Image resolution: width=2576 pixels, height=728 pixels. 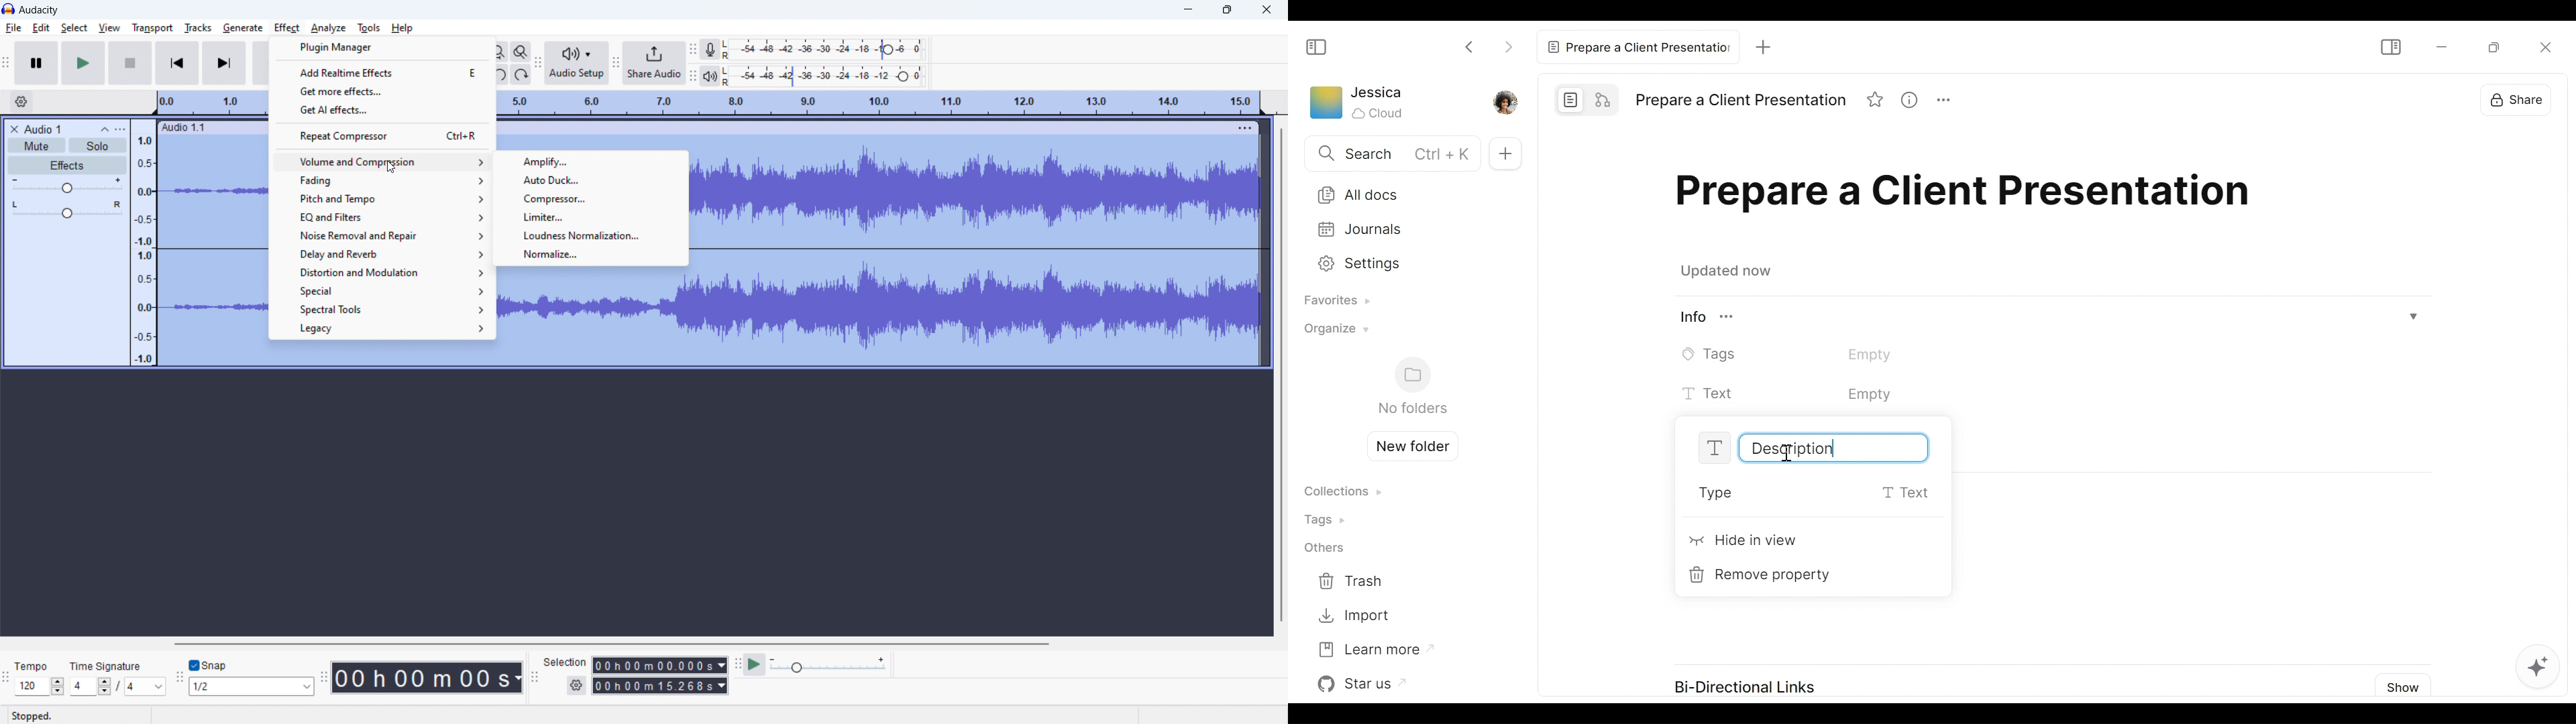 What do you see at coordinates (1332, 302) in the screenshot?
I see `Favorites` at bounding box center [1332, 302].